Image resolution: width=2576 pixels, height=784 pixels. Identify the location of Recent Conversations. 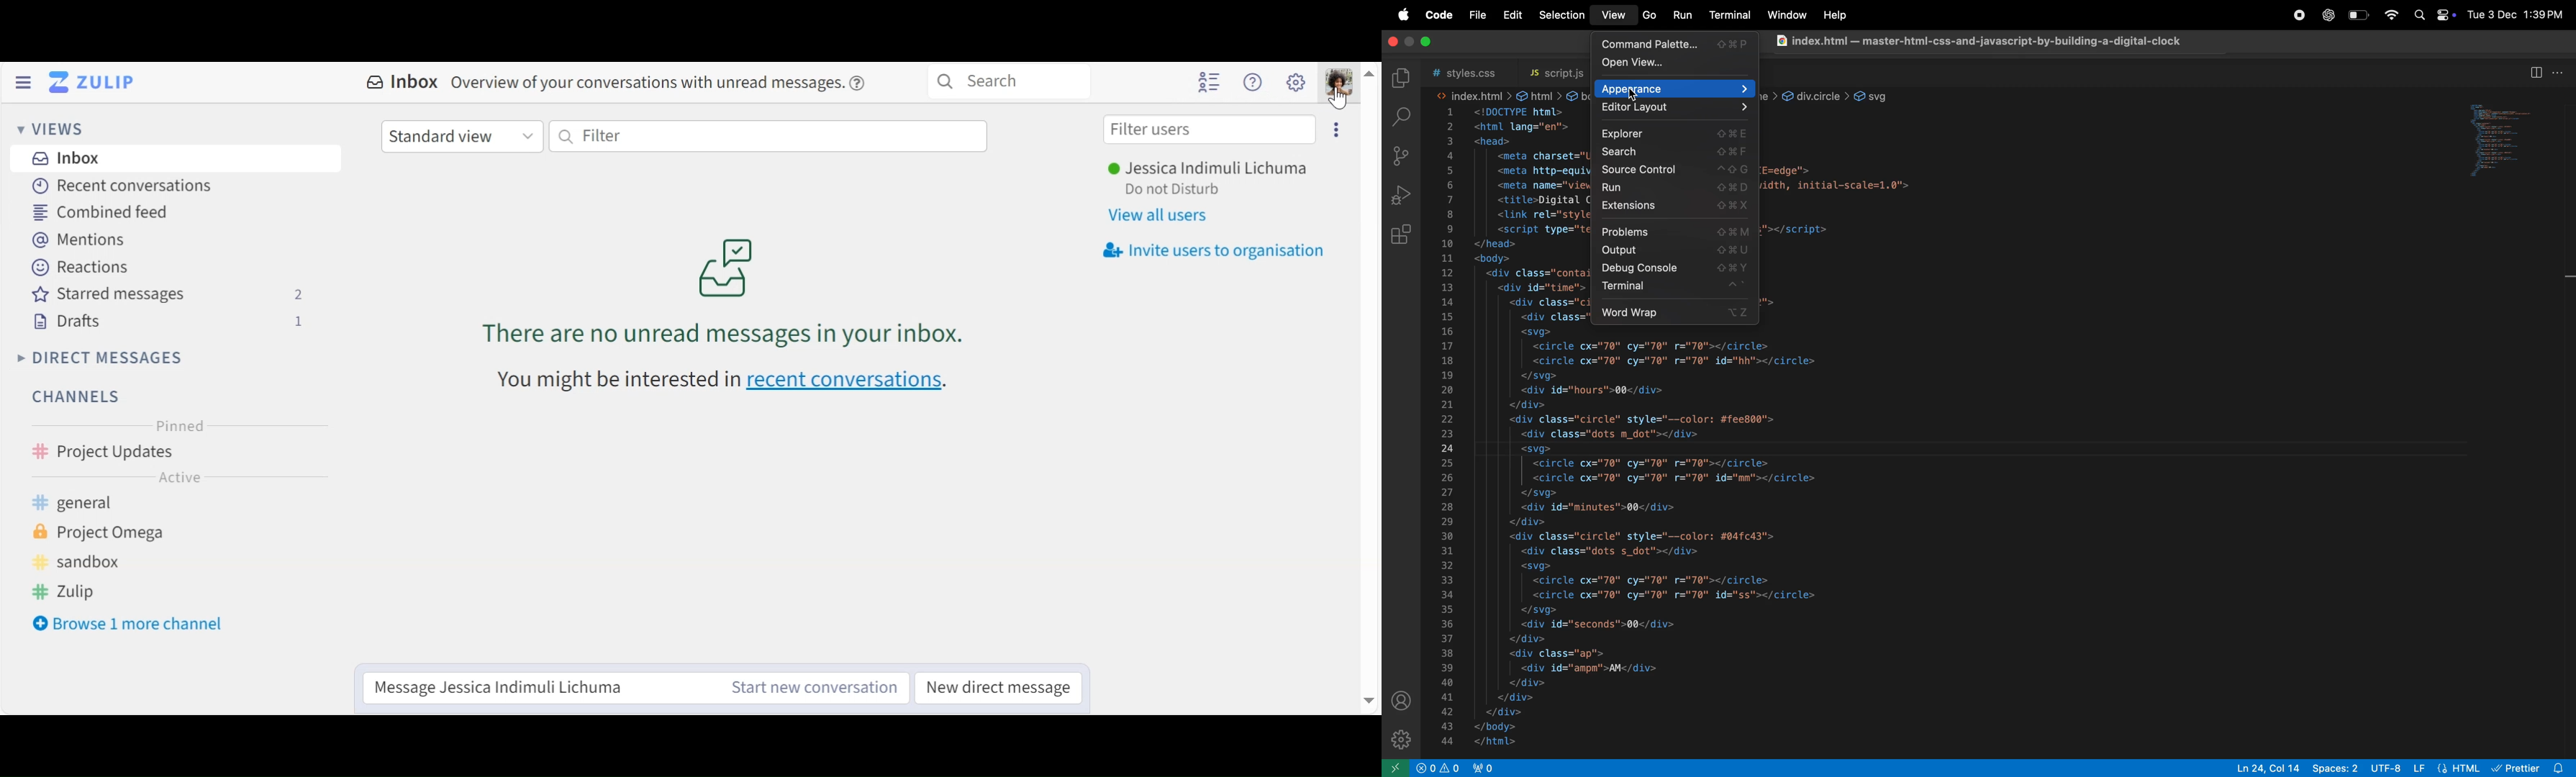
(127, 186).